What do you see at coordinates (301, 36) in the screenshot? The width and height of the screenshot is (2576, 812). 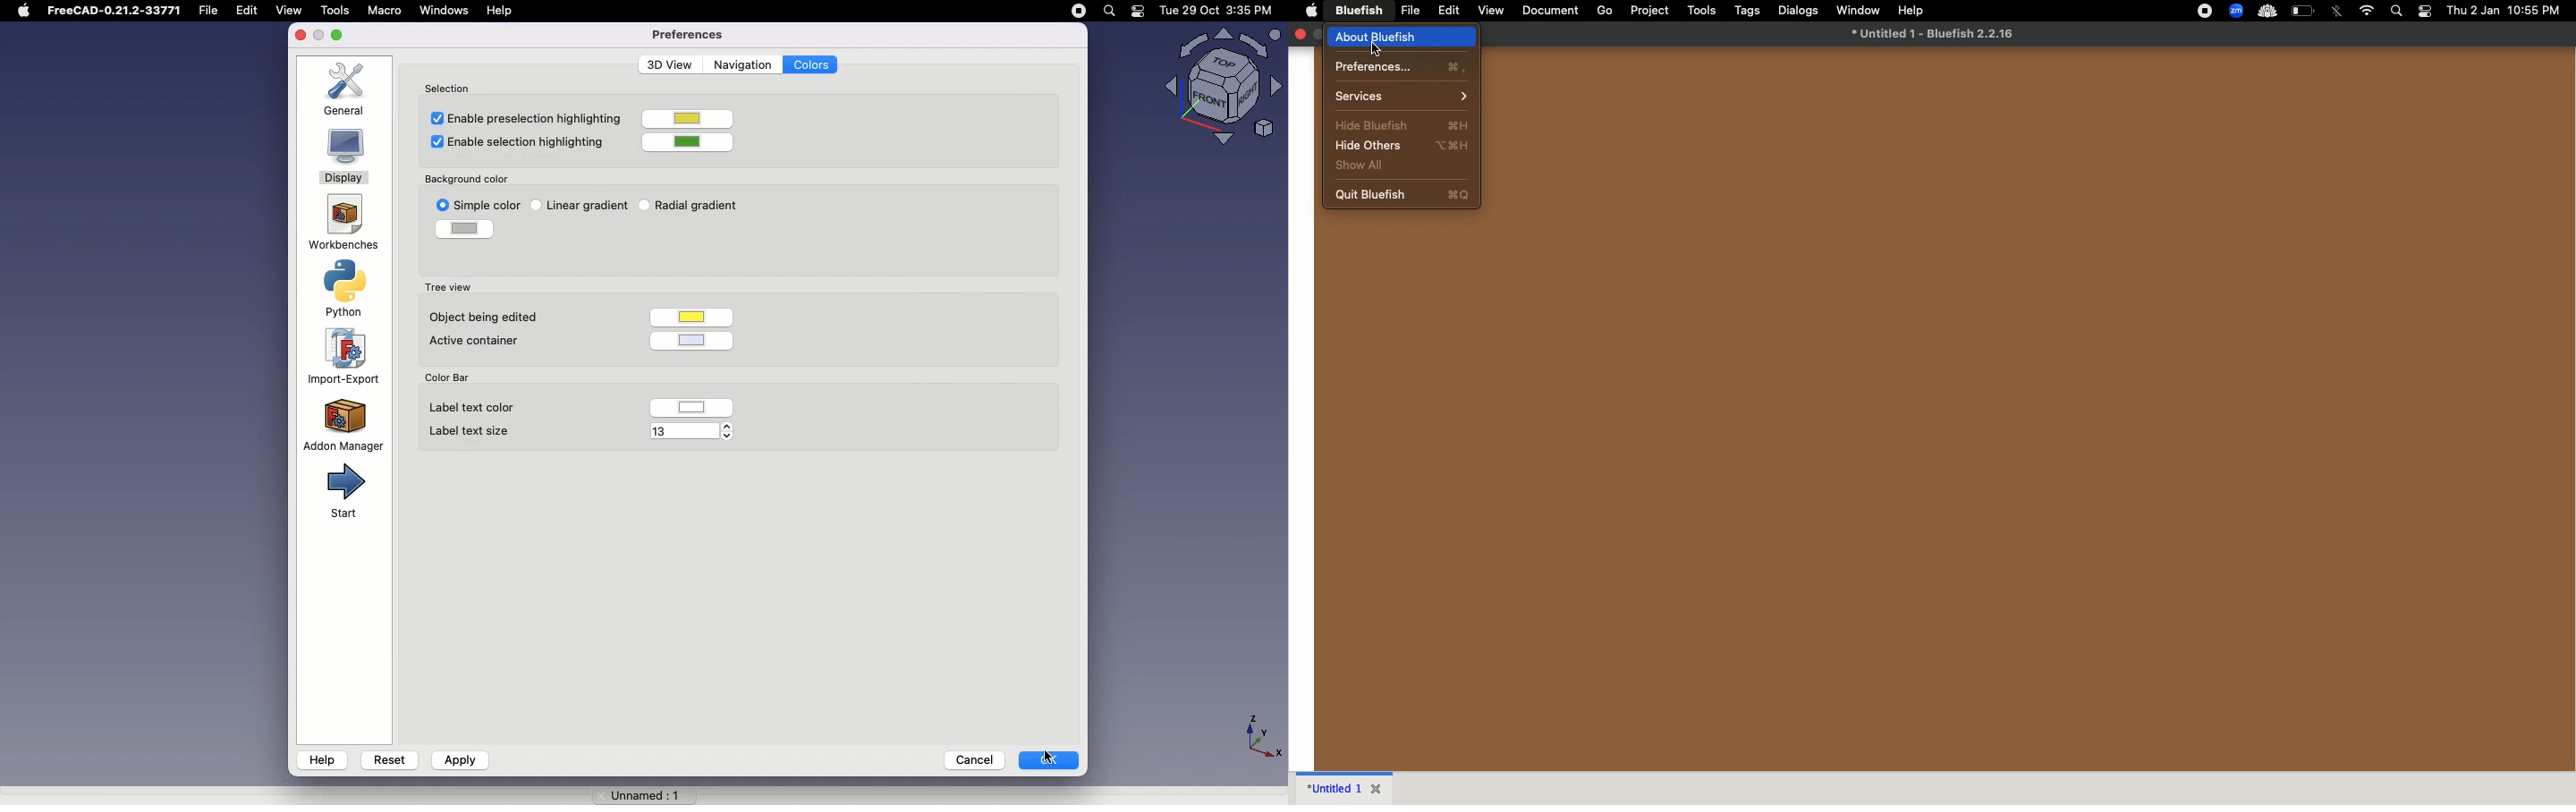 I see `close` at bounding box center [301, 36].